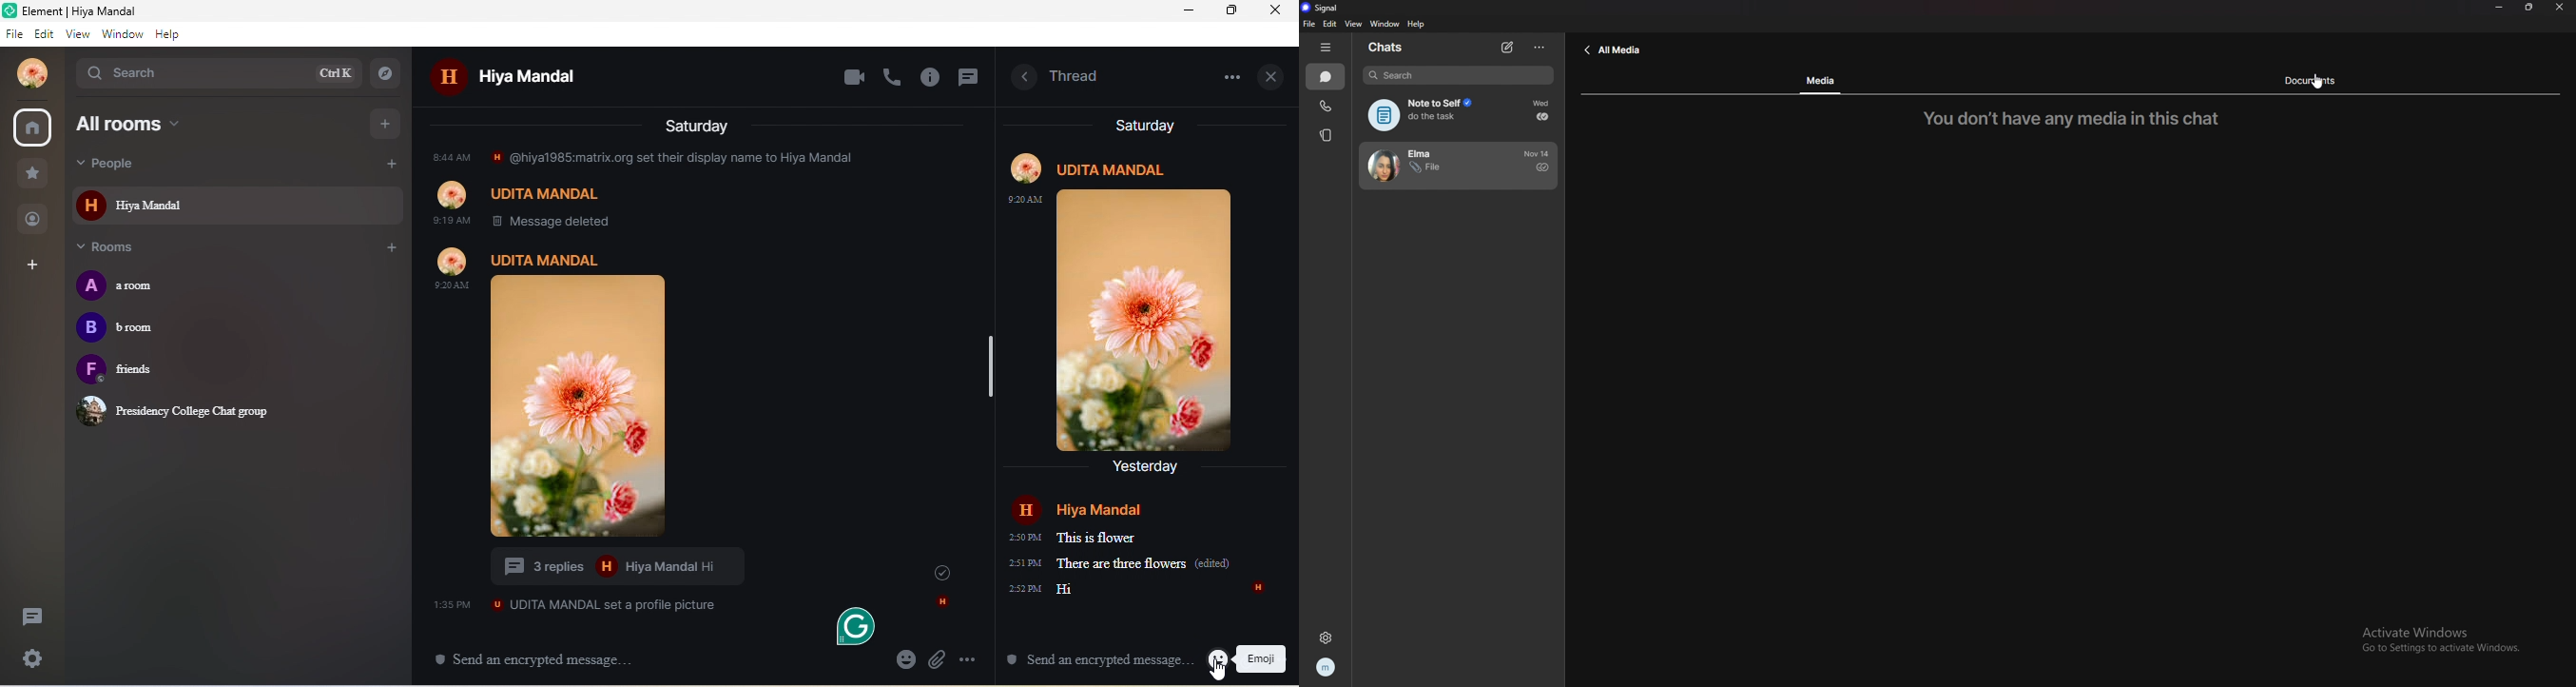 The width and height of the screenshot is (2576, 700). What do you see at coordinates (851, 627) in the screenshot?
I see `grammarly logo` at bounding box center [851, 627].